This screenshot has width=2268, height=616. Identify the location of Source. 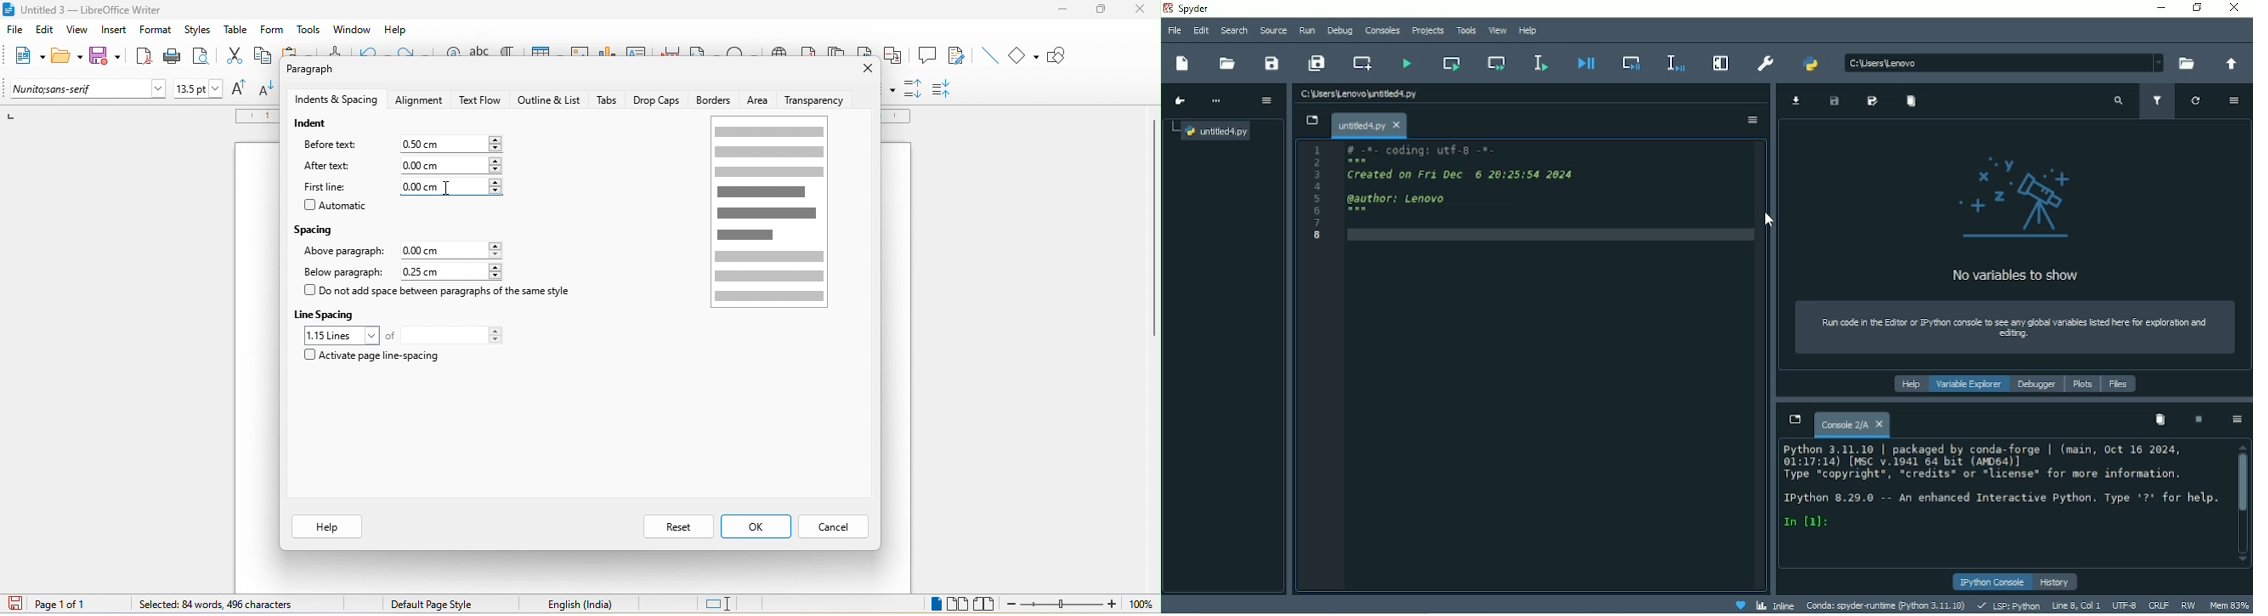
(1274, 30).